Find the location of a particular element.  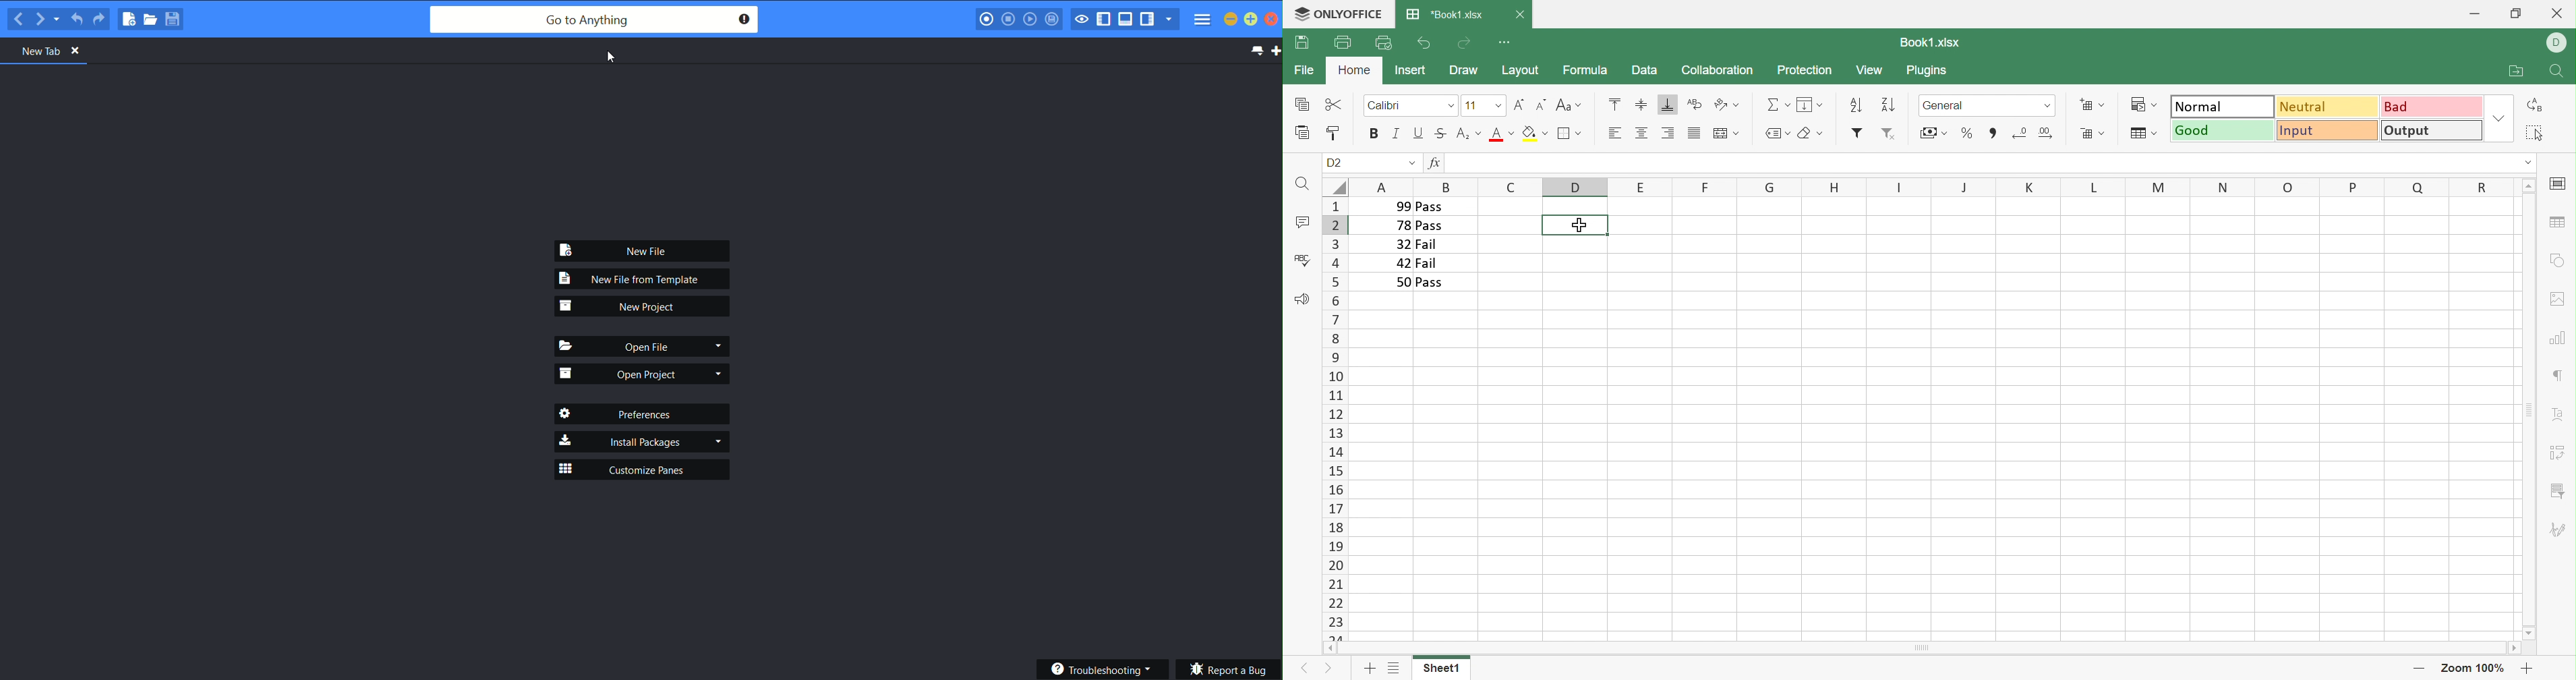

Filter is located at coordinates (1856, 133).